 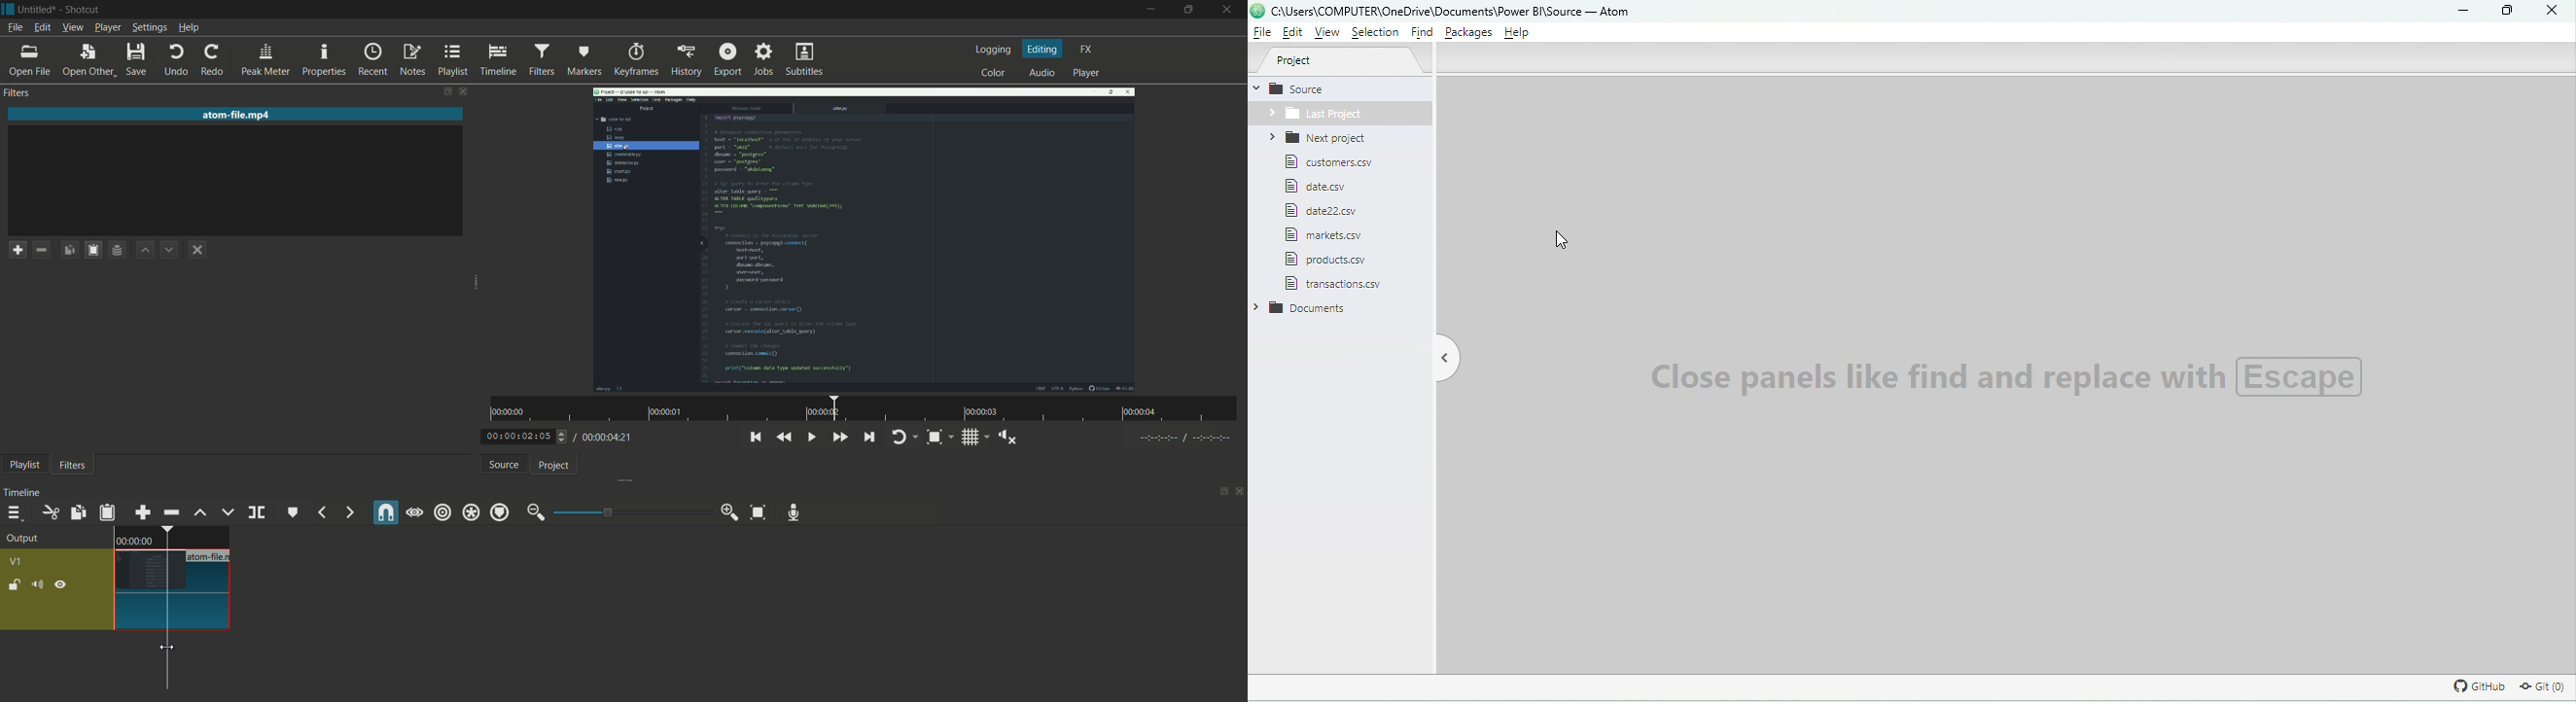 I want to click on File, so click(x=1323, y=211).